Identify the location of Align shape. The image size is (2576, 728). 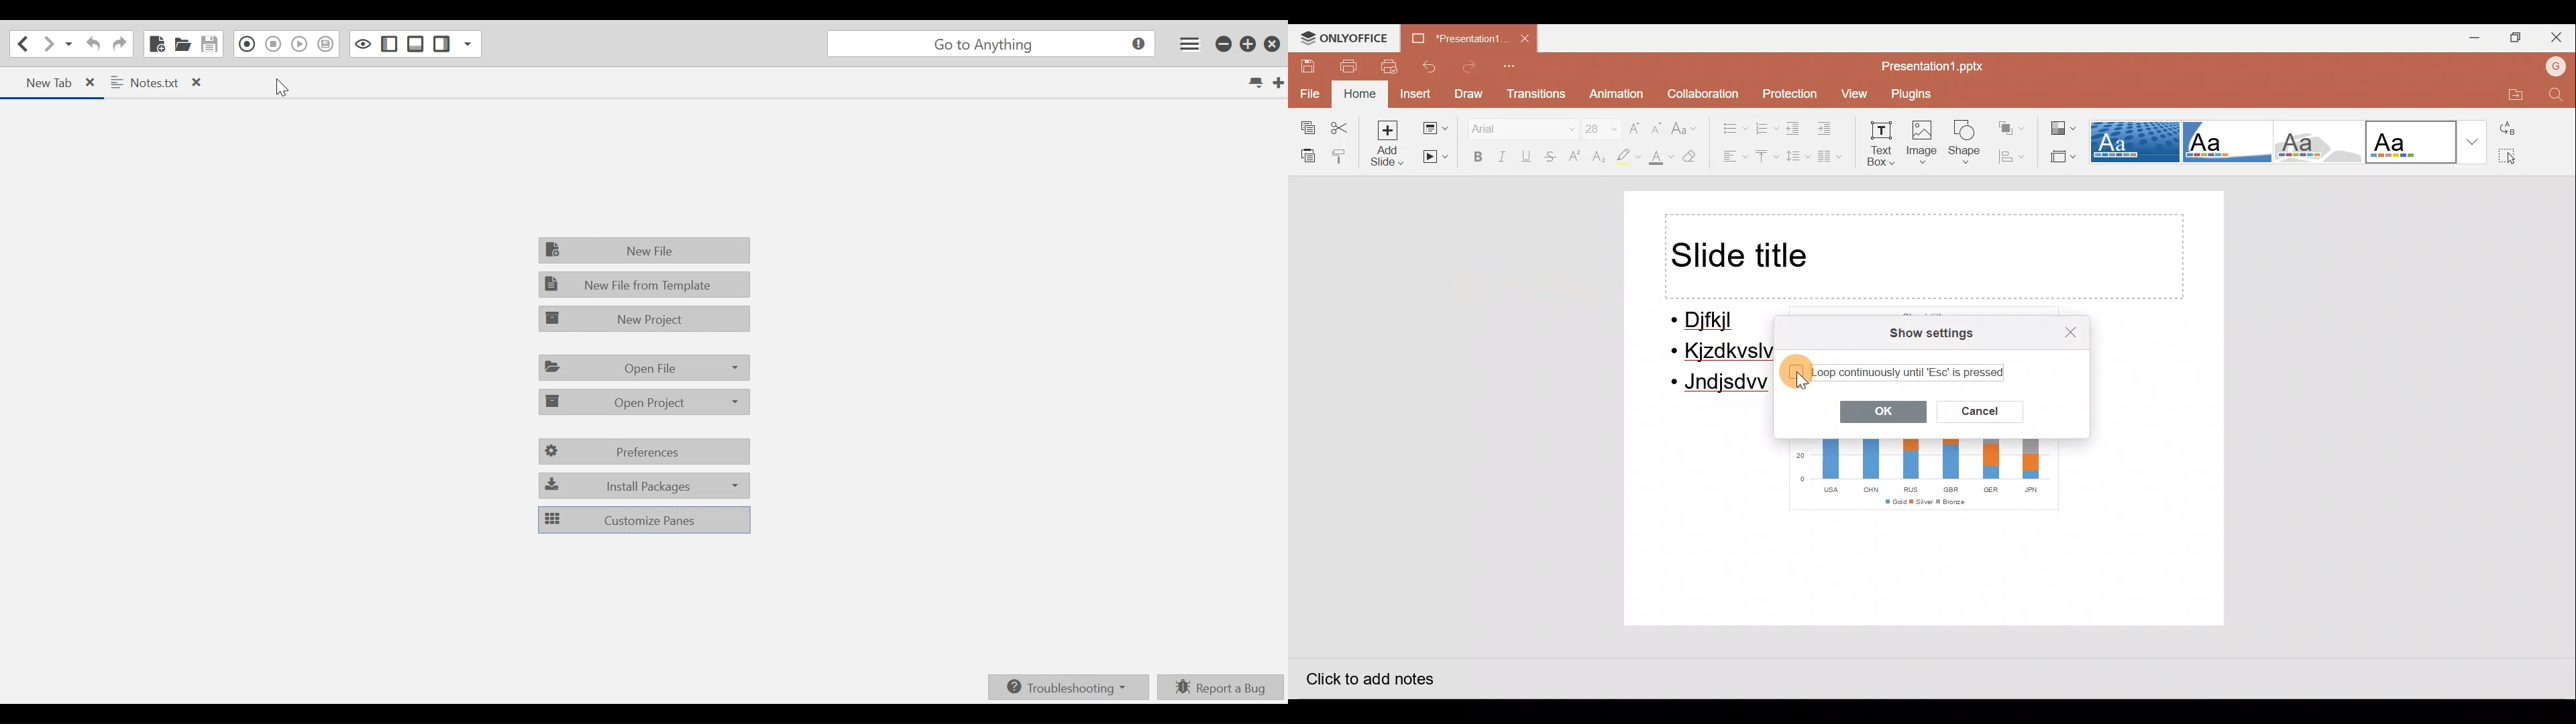
(2011, 157).